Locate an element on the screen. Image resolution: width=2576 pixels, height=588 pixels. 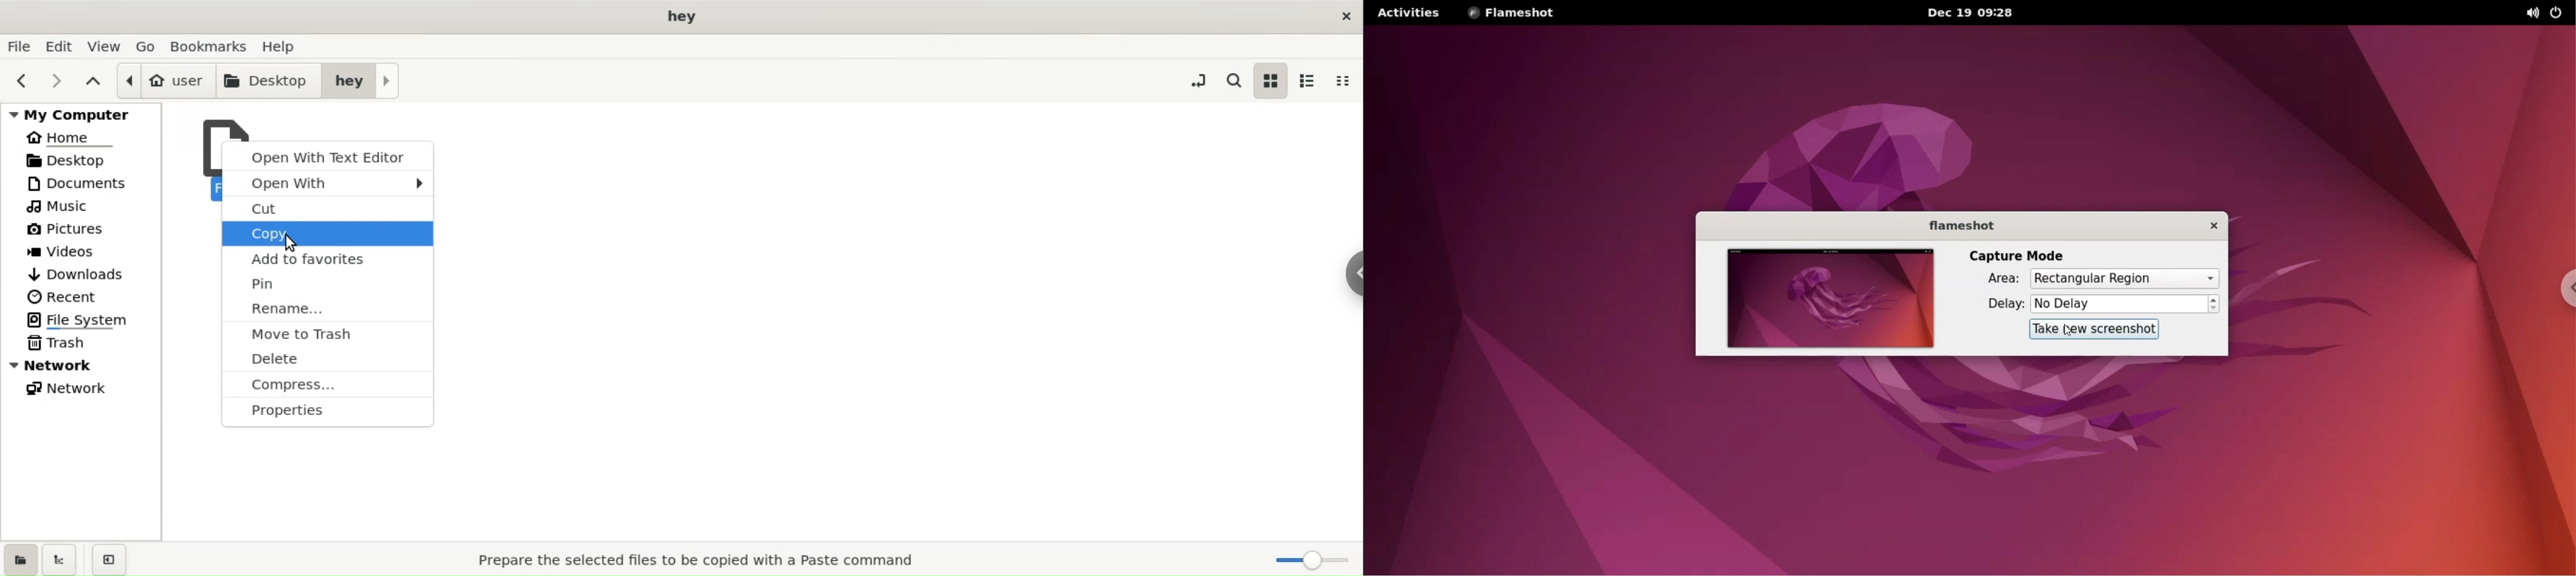
delay time is located at coordinates (2119, 304).